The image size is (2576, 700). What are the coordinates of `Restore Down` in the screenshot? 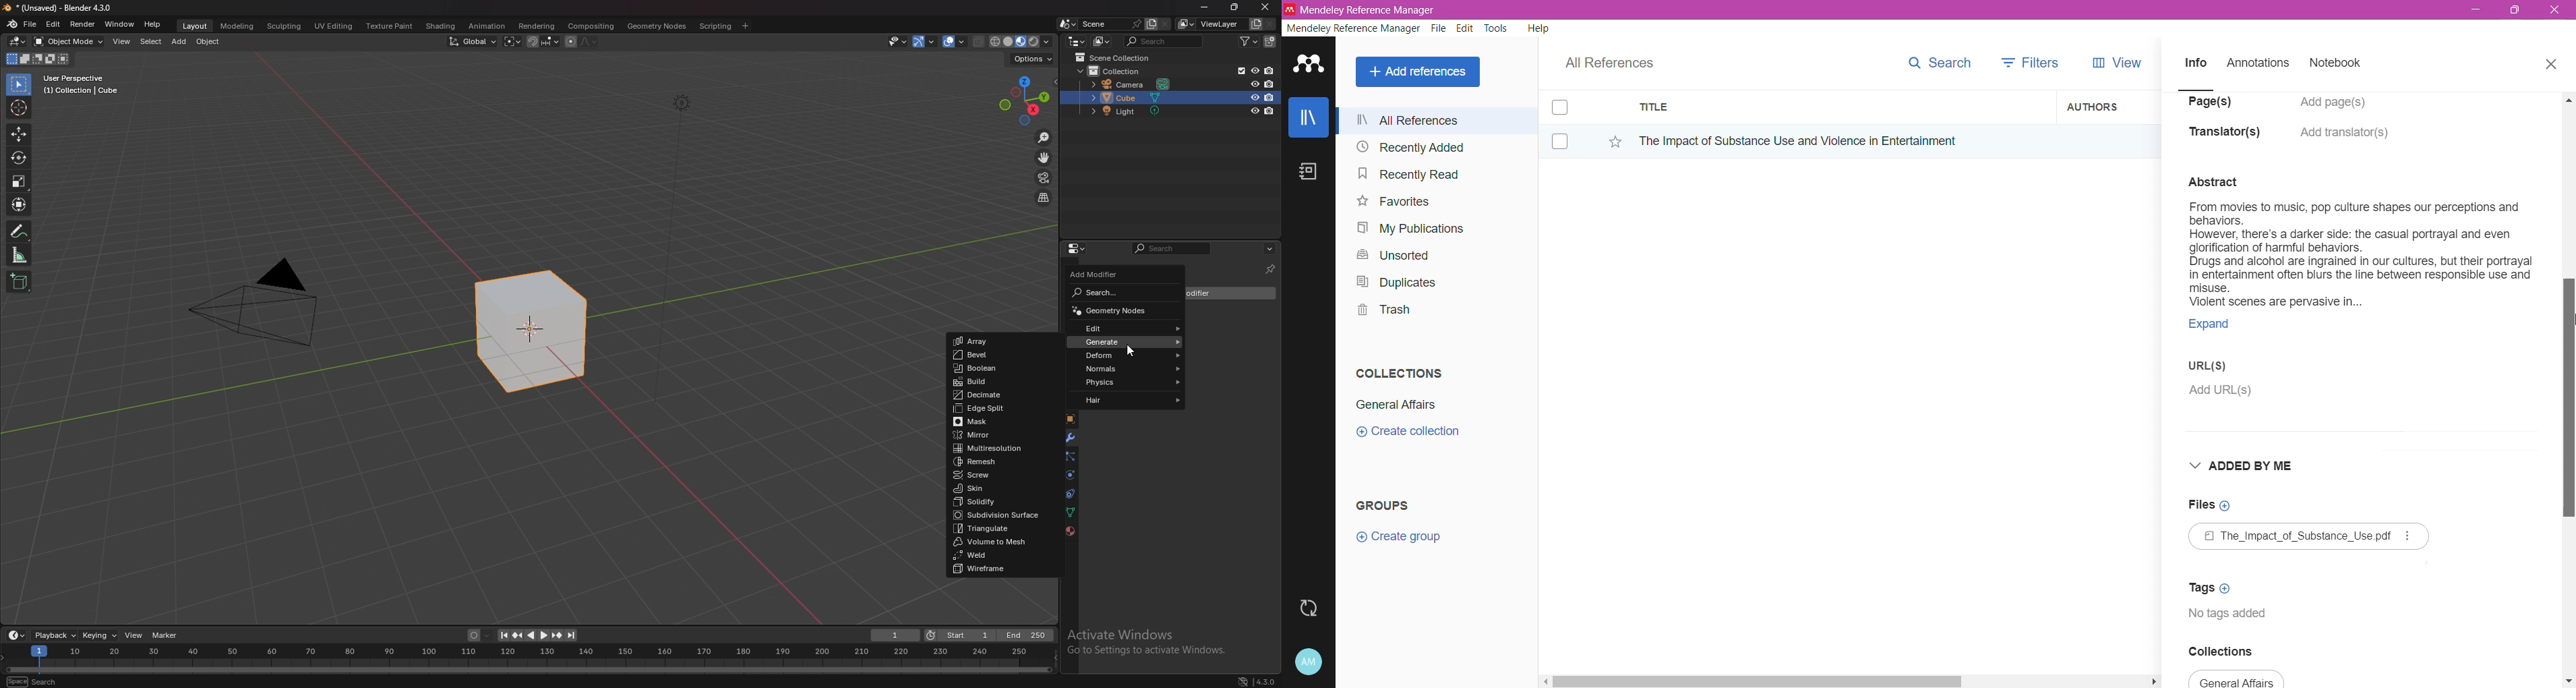 It's located at (2516, 11).